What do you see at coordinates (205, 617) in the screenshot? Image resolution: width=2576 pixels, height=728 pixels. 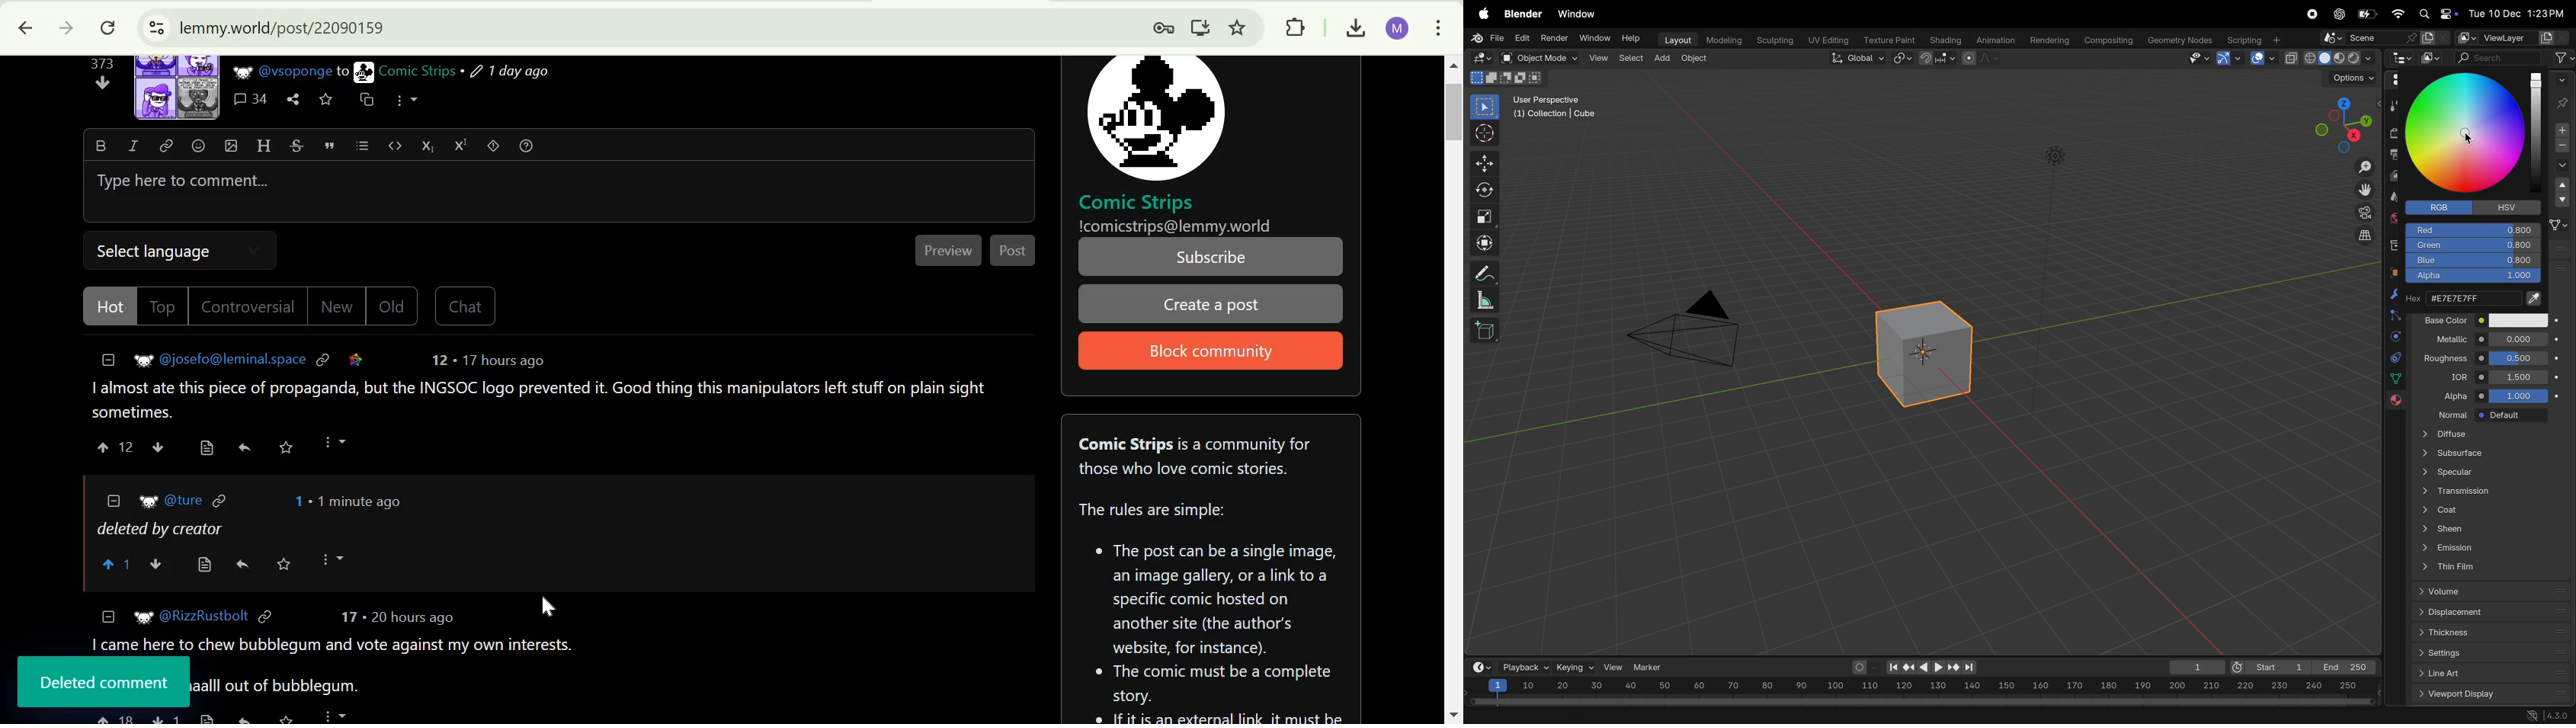 I see `@RizzRustbolt` at bounding box center [205, 617].